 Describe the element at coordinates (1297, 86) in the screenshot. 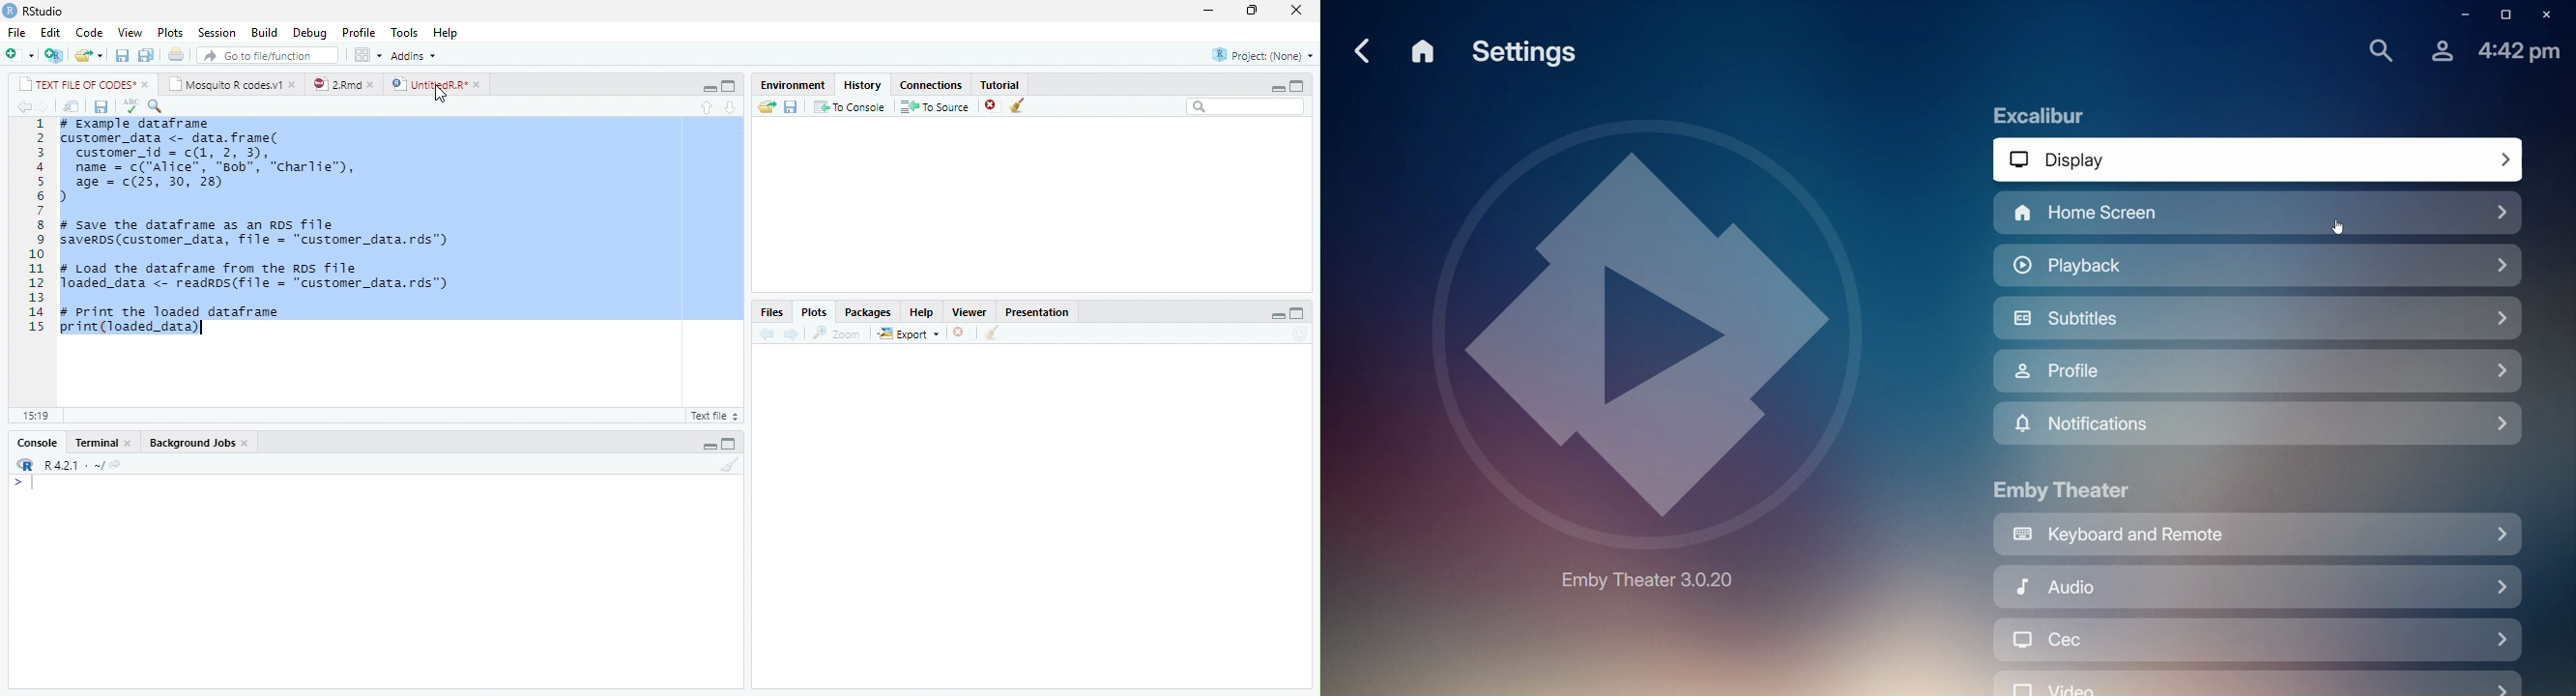

I see `maximize` at that location.